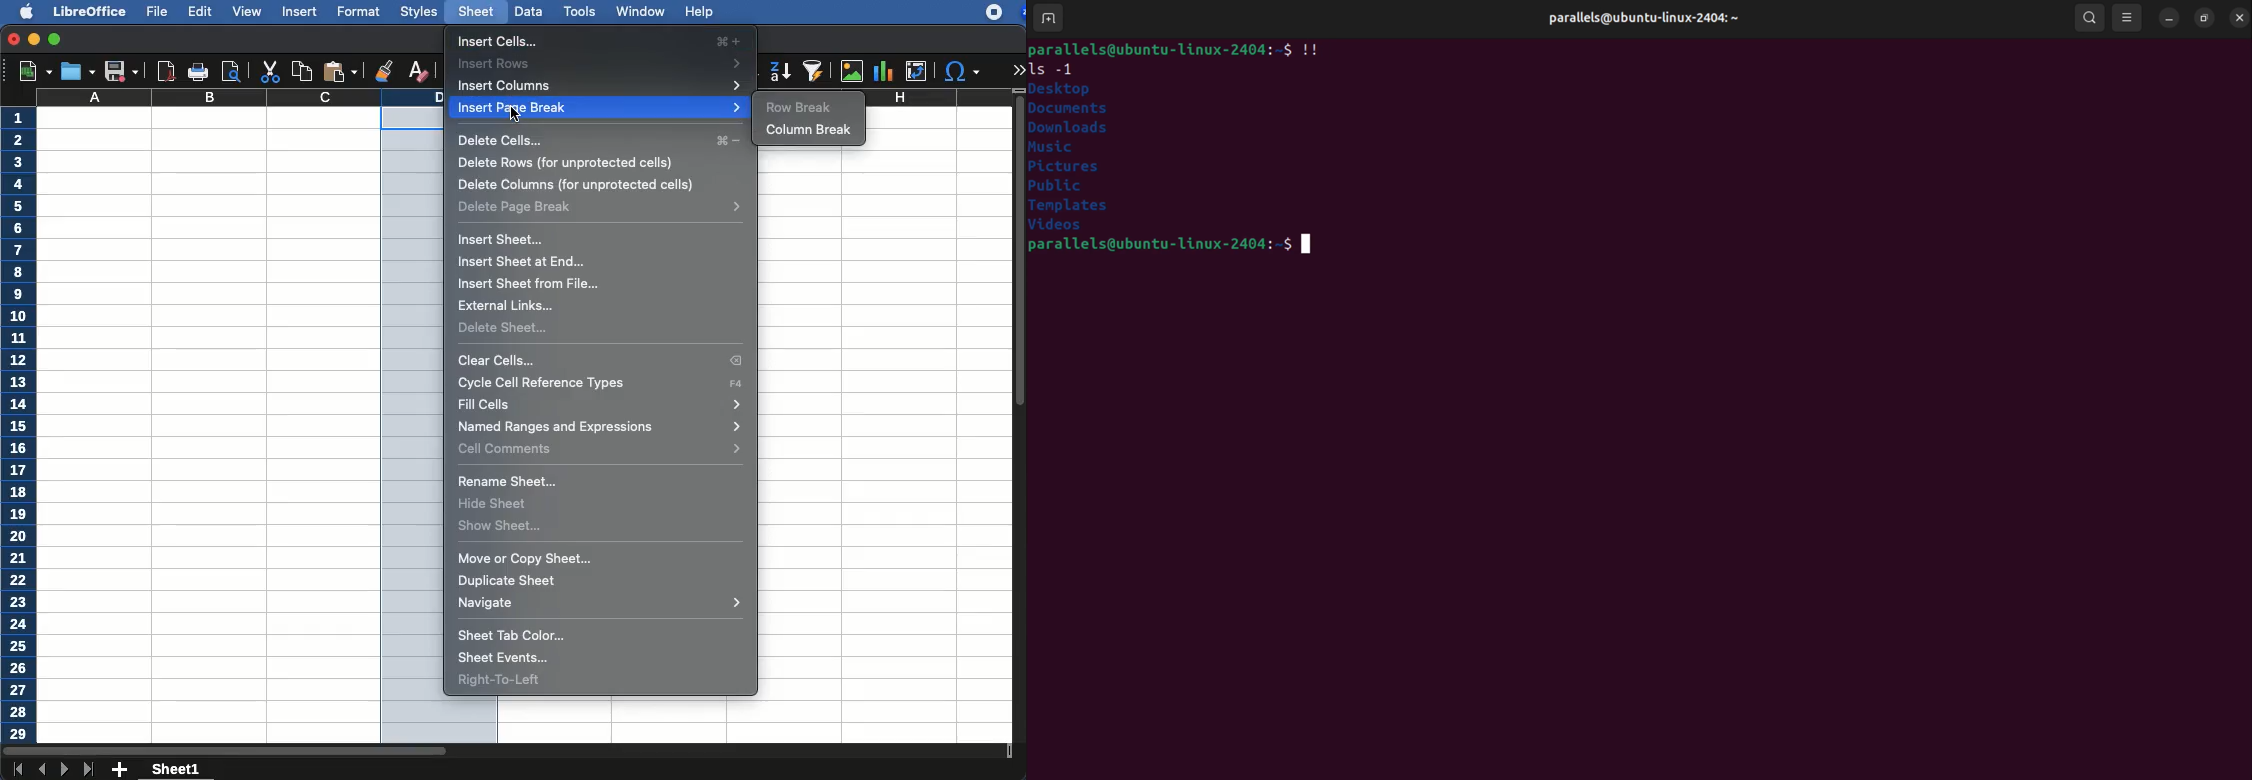  Describe the element at coordinates (413, 426) in the screenshot. I see `column selected` at that location.